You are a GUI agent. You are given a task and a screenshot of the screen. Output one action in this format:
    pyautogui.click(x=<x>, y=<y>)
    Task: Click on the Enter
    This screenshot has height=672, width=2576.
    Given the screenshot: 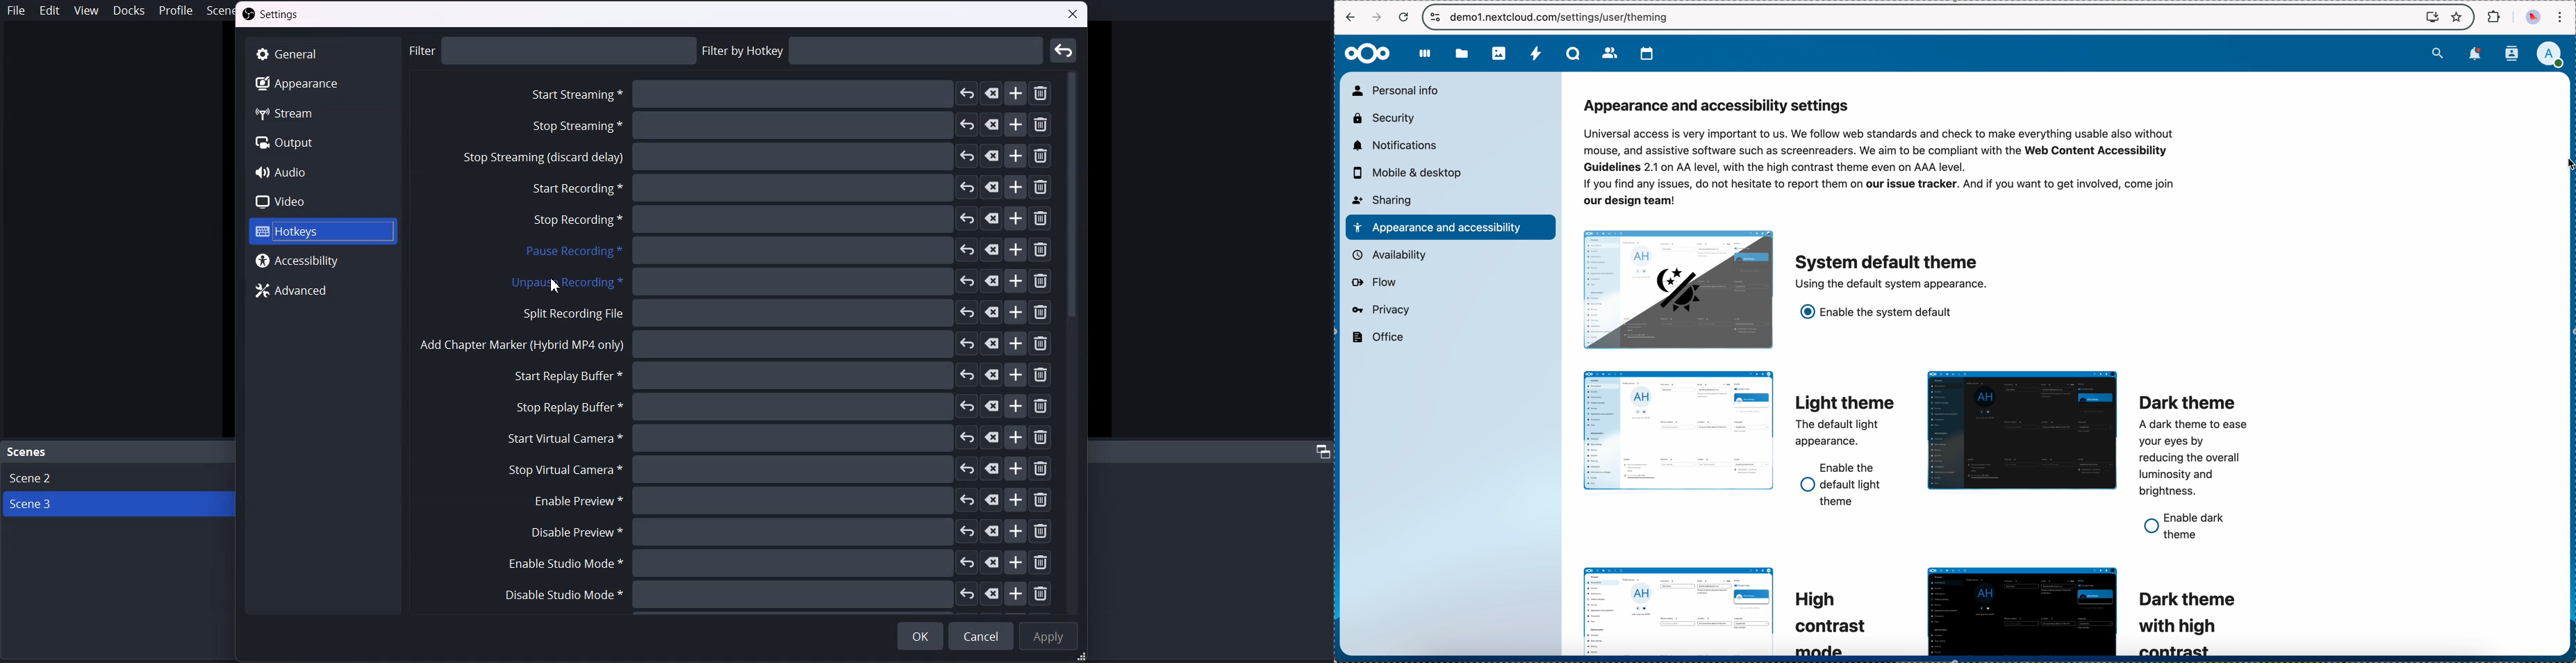 What is the action you would take?
    pyautogui.click(x=1064, y=50)
    